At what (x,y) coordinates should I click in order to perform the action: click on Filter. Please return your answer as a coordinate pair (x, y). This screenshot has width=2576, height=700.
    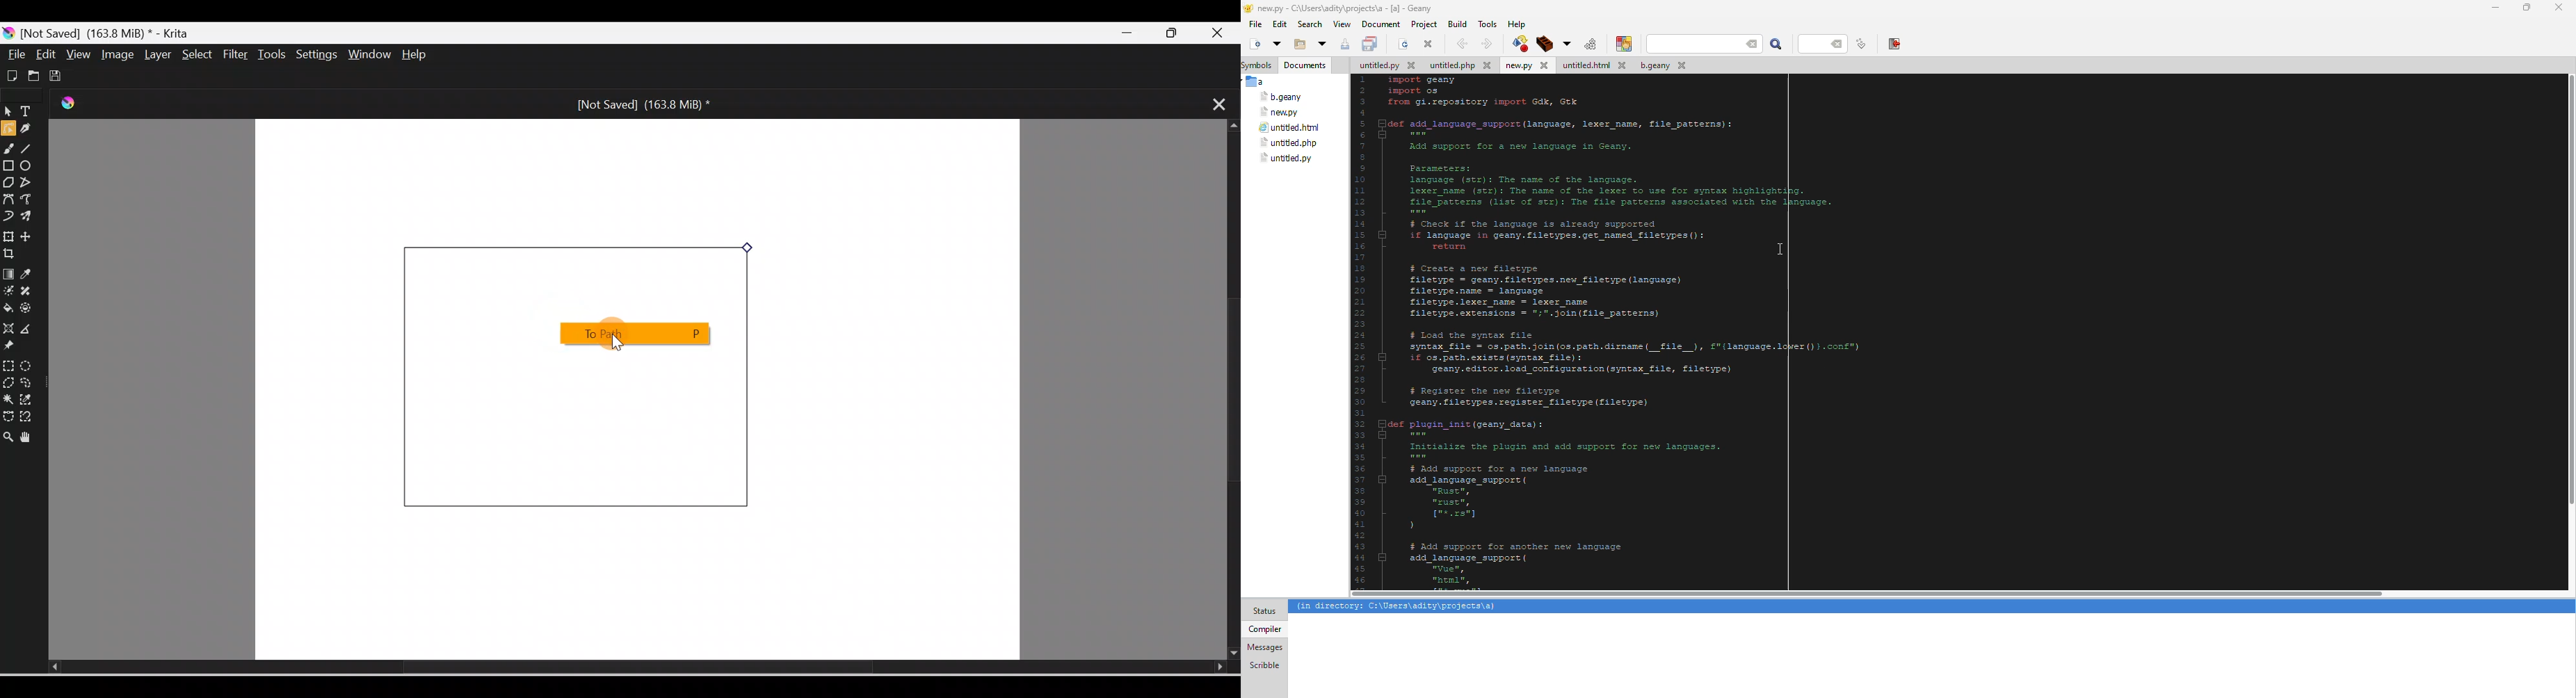
    Looking at the image, I should click on (236, 55).